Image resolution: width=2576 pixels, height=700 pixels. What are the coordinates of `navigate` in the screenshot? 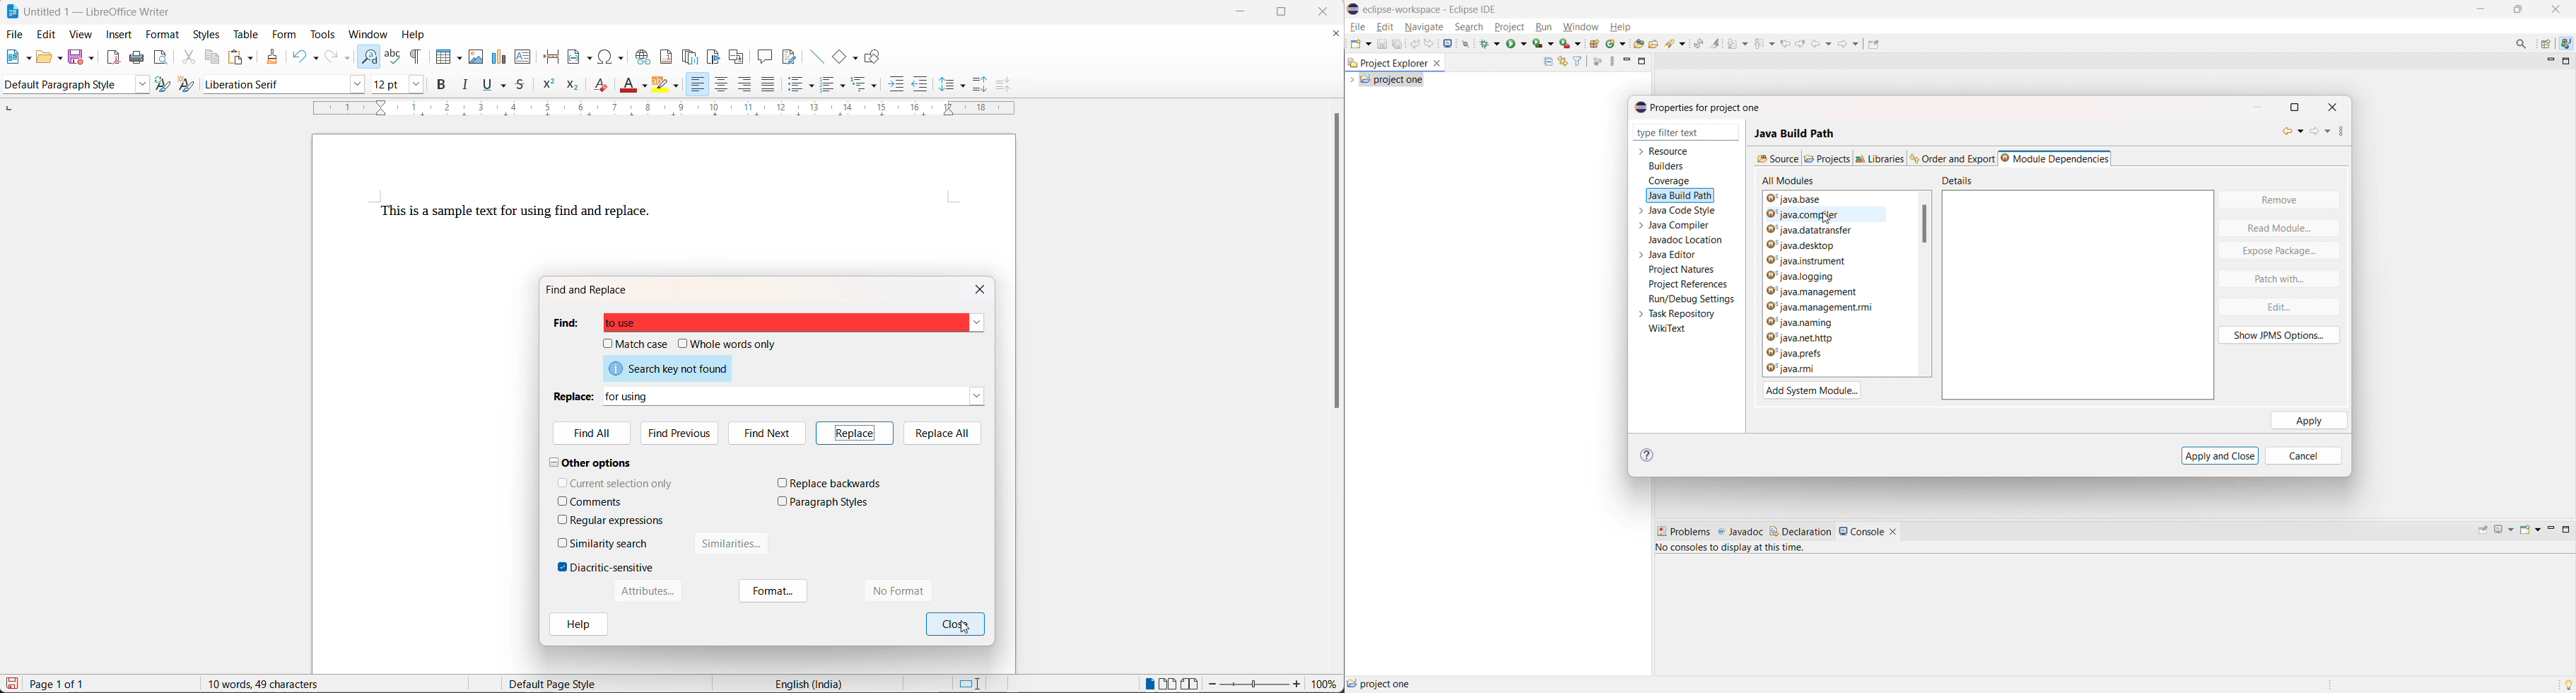 It's located at (1423, 26).